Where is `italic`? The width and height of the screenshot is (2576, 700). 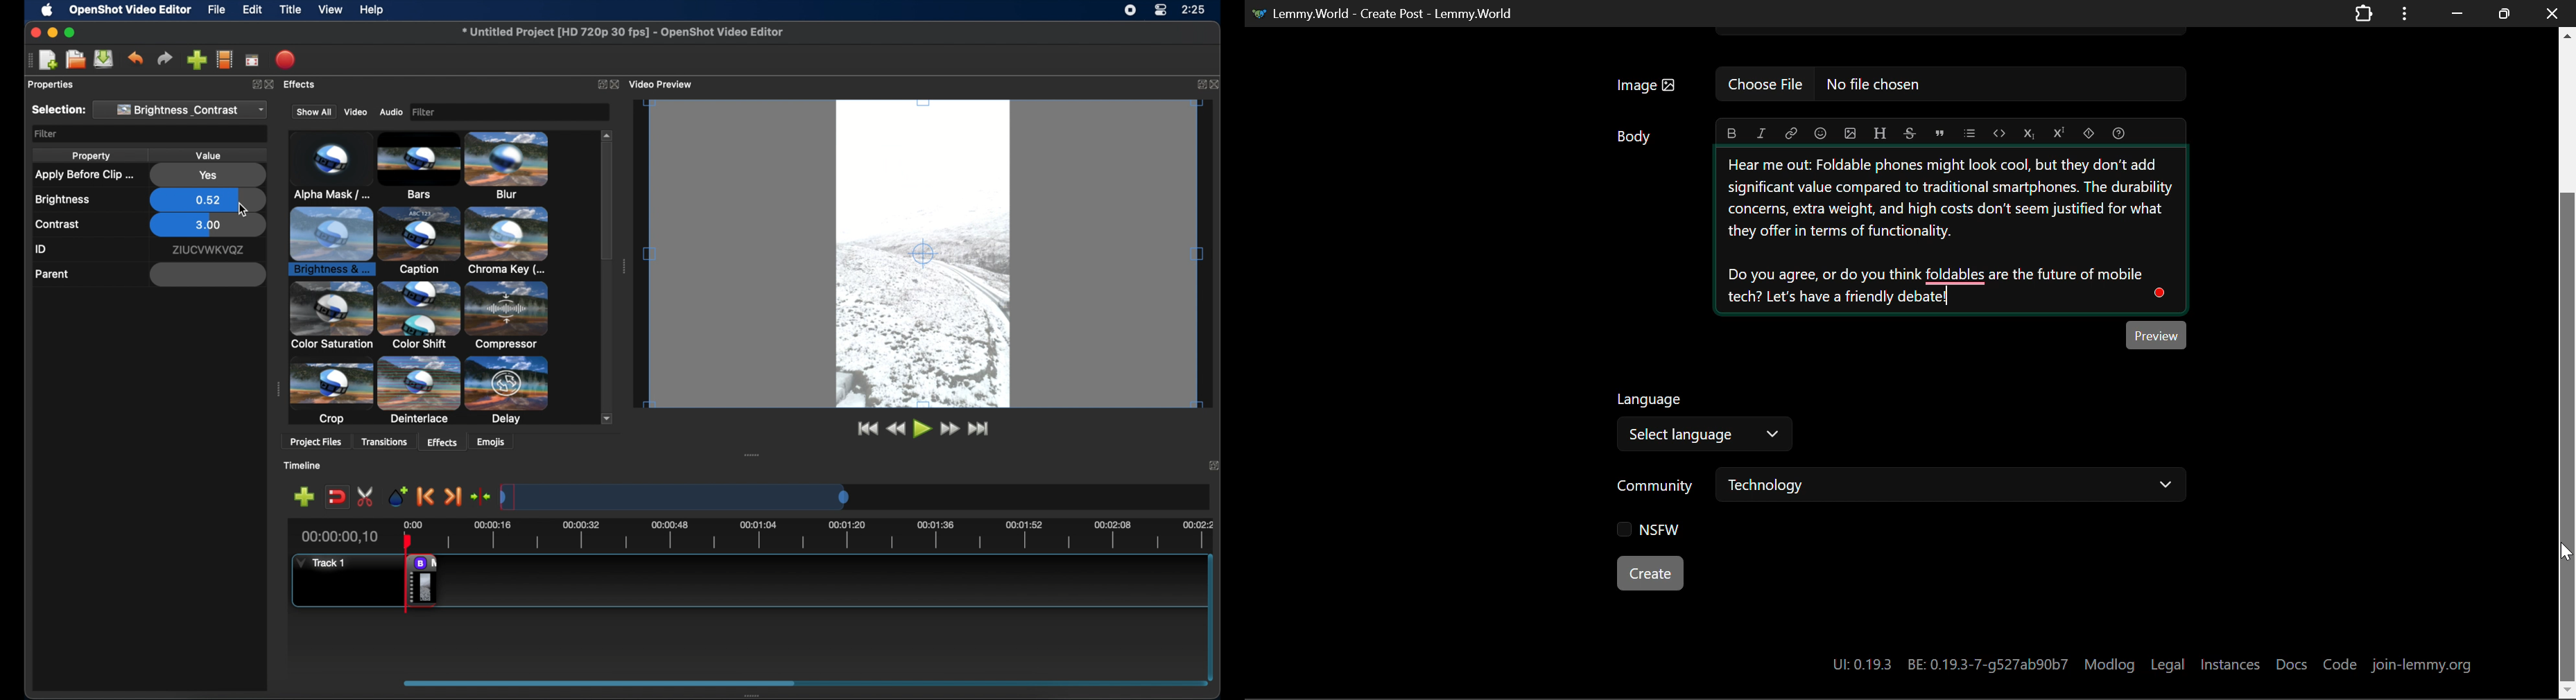
italic is located at coordinates (1761, 132).